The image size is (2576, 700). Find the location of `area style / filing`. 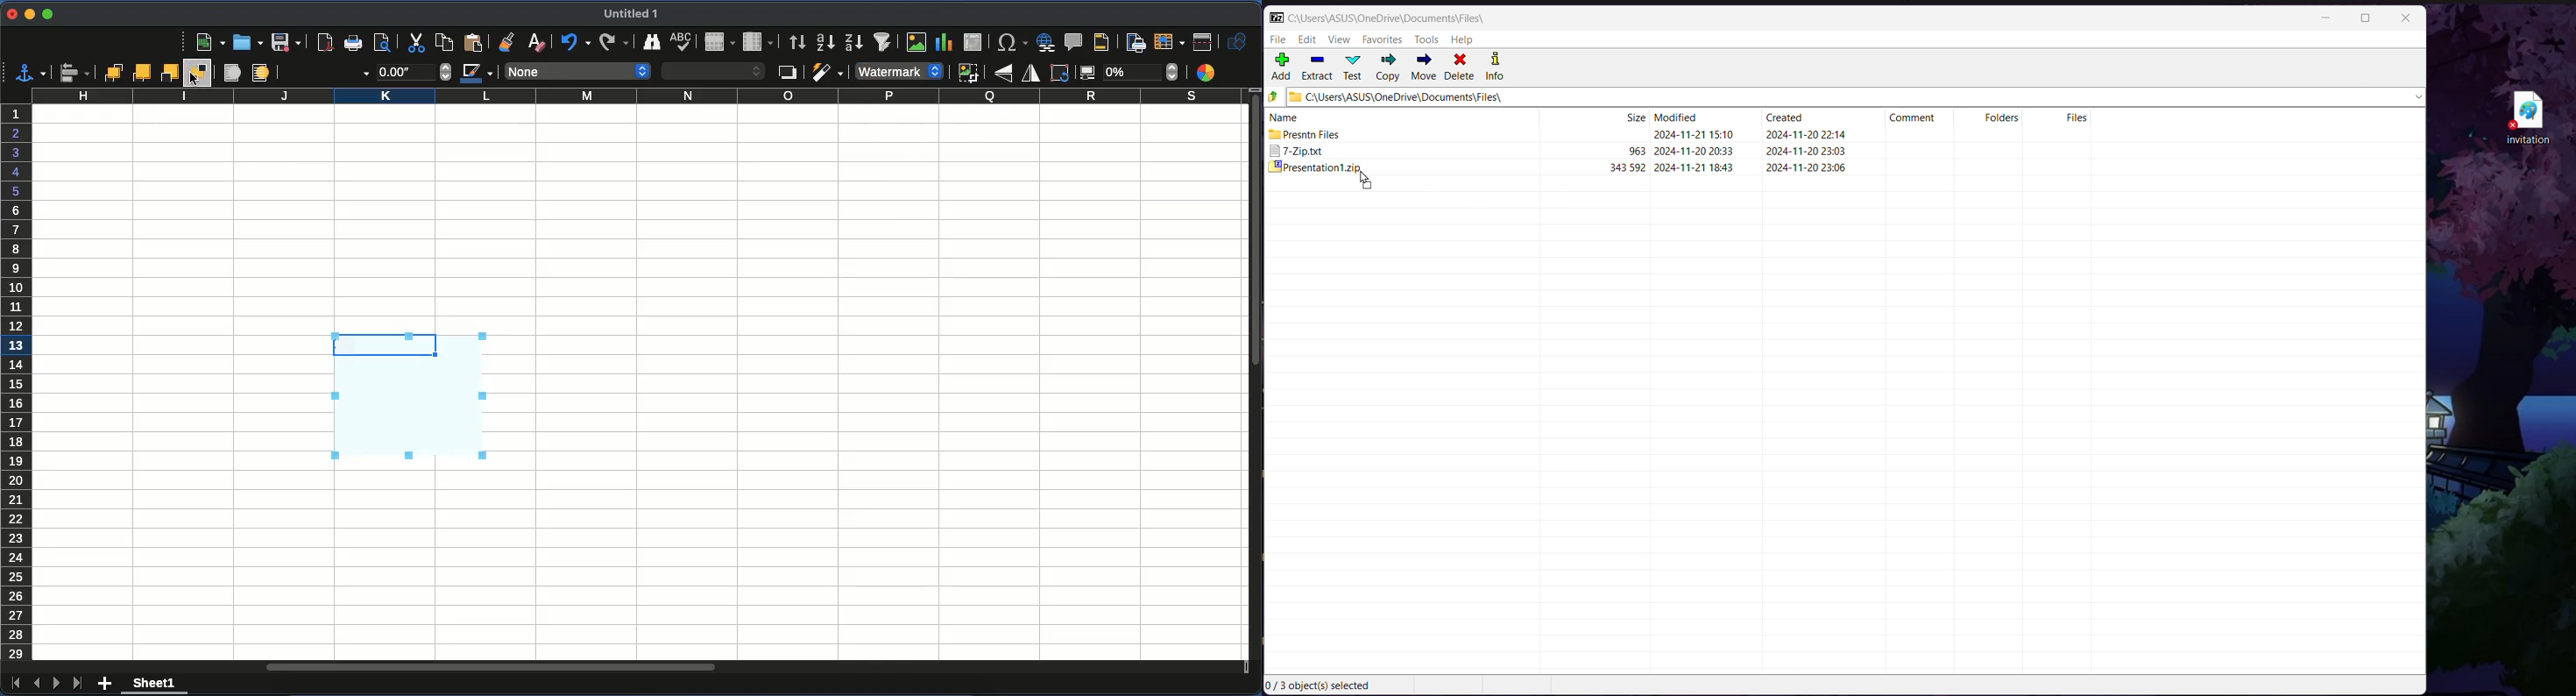

area style / filing is located at coordinates (715, 71).